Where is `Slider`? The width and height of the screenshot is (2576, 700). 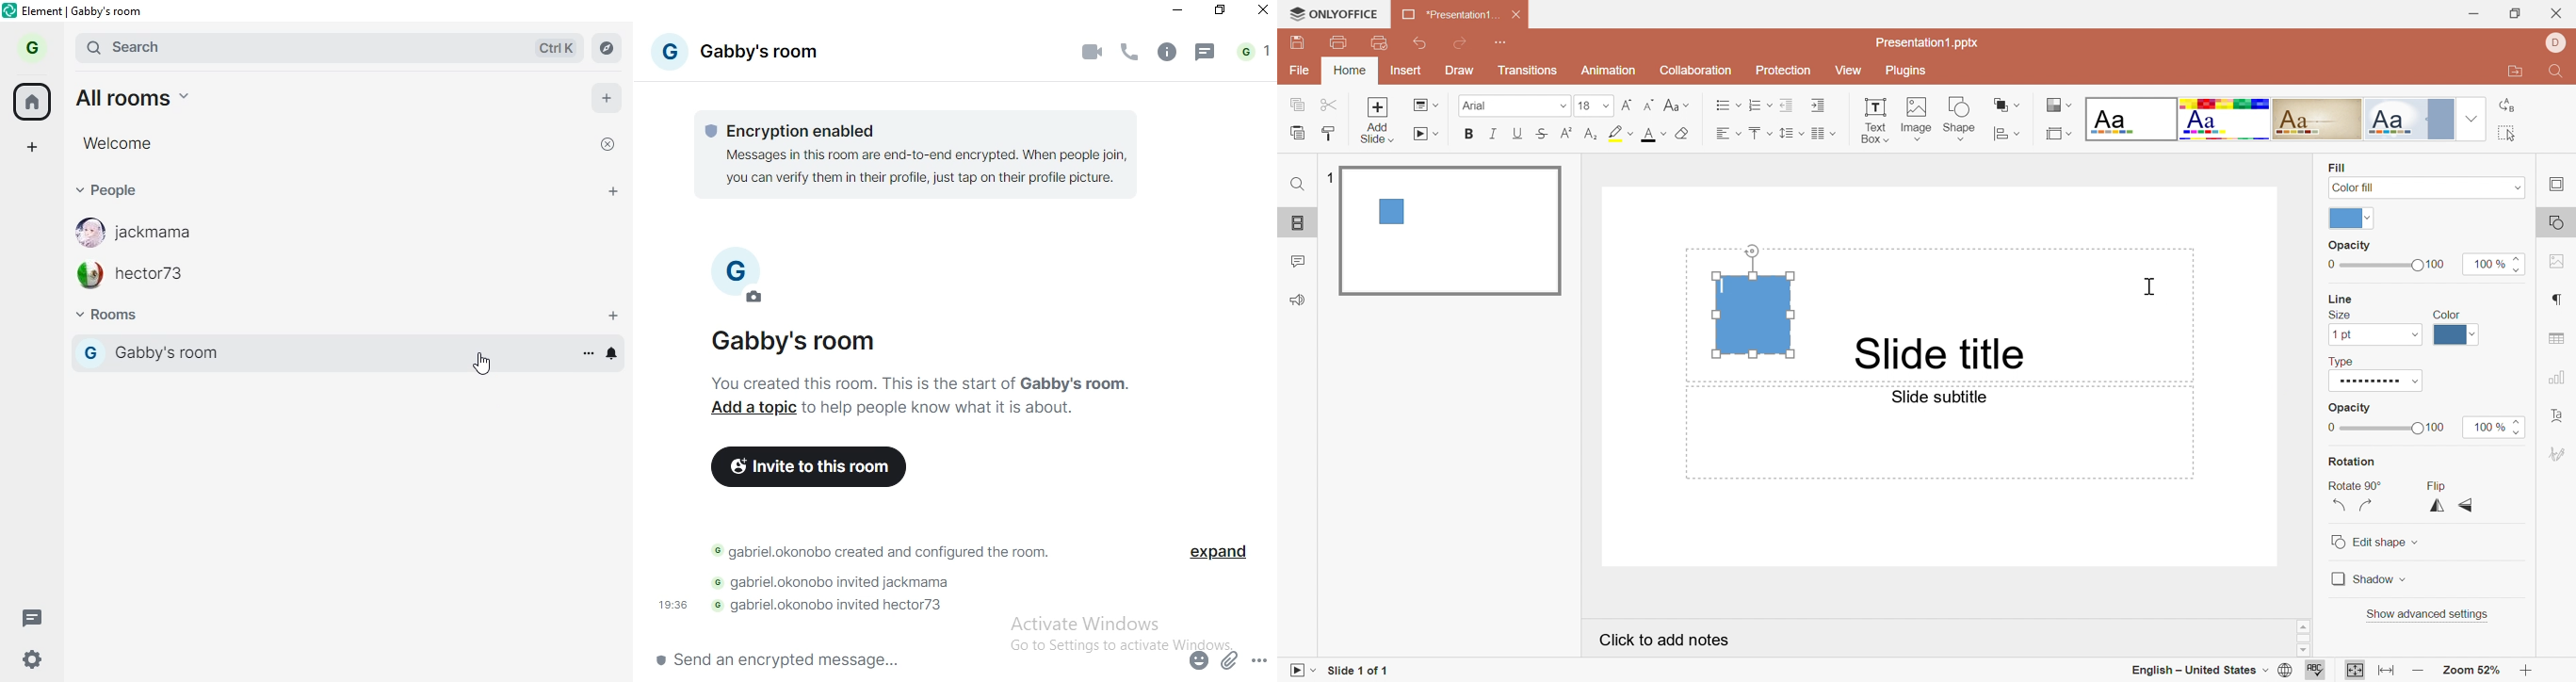
Slider is located at coordinates (2381, 267).